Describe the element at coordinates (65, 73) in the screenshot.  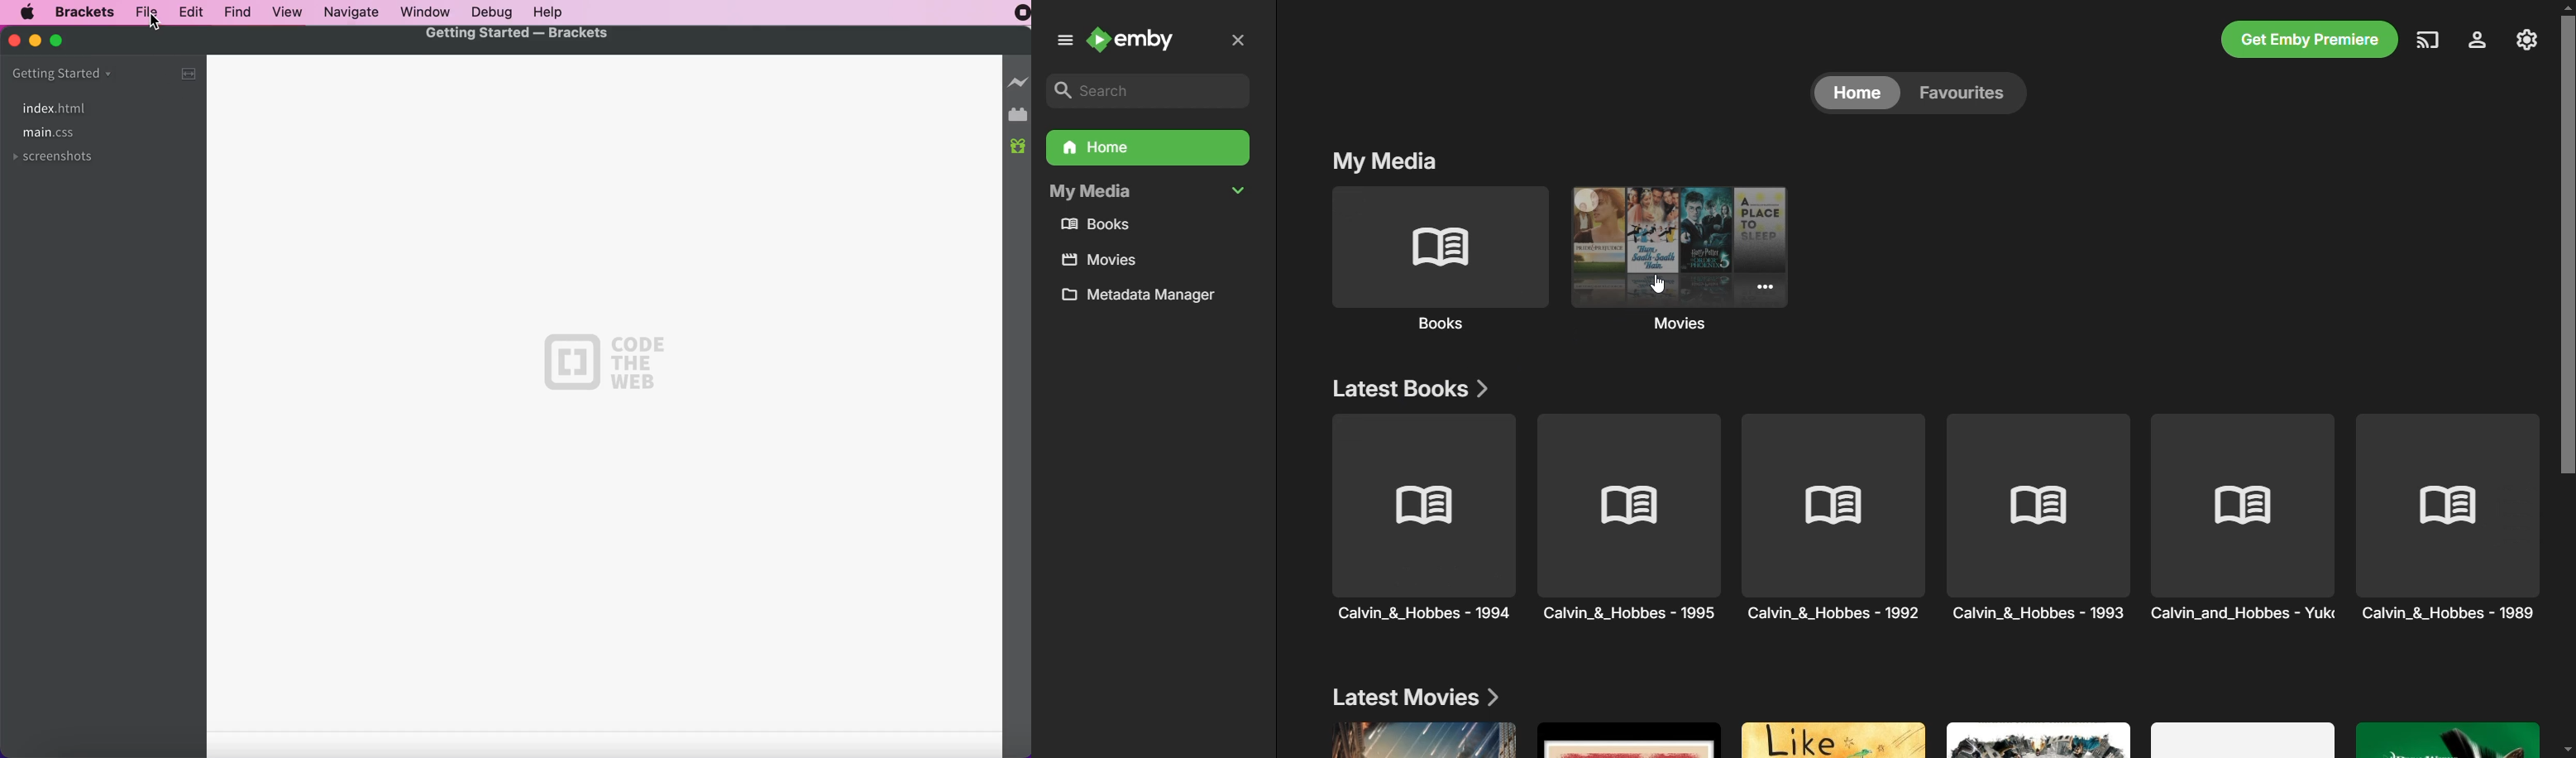
I see `folder getting started` at that location.